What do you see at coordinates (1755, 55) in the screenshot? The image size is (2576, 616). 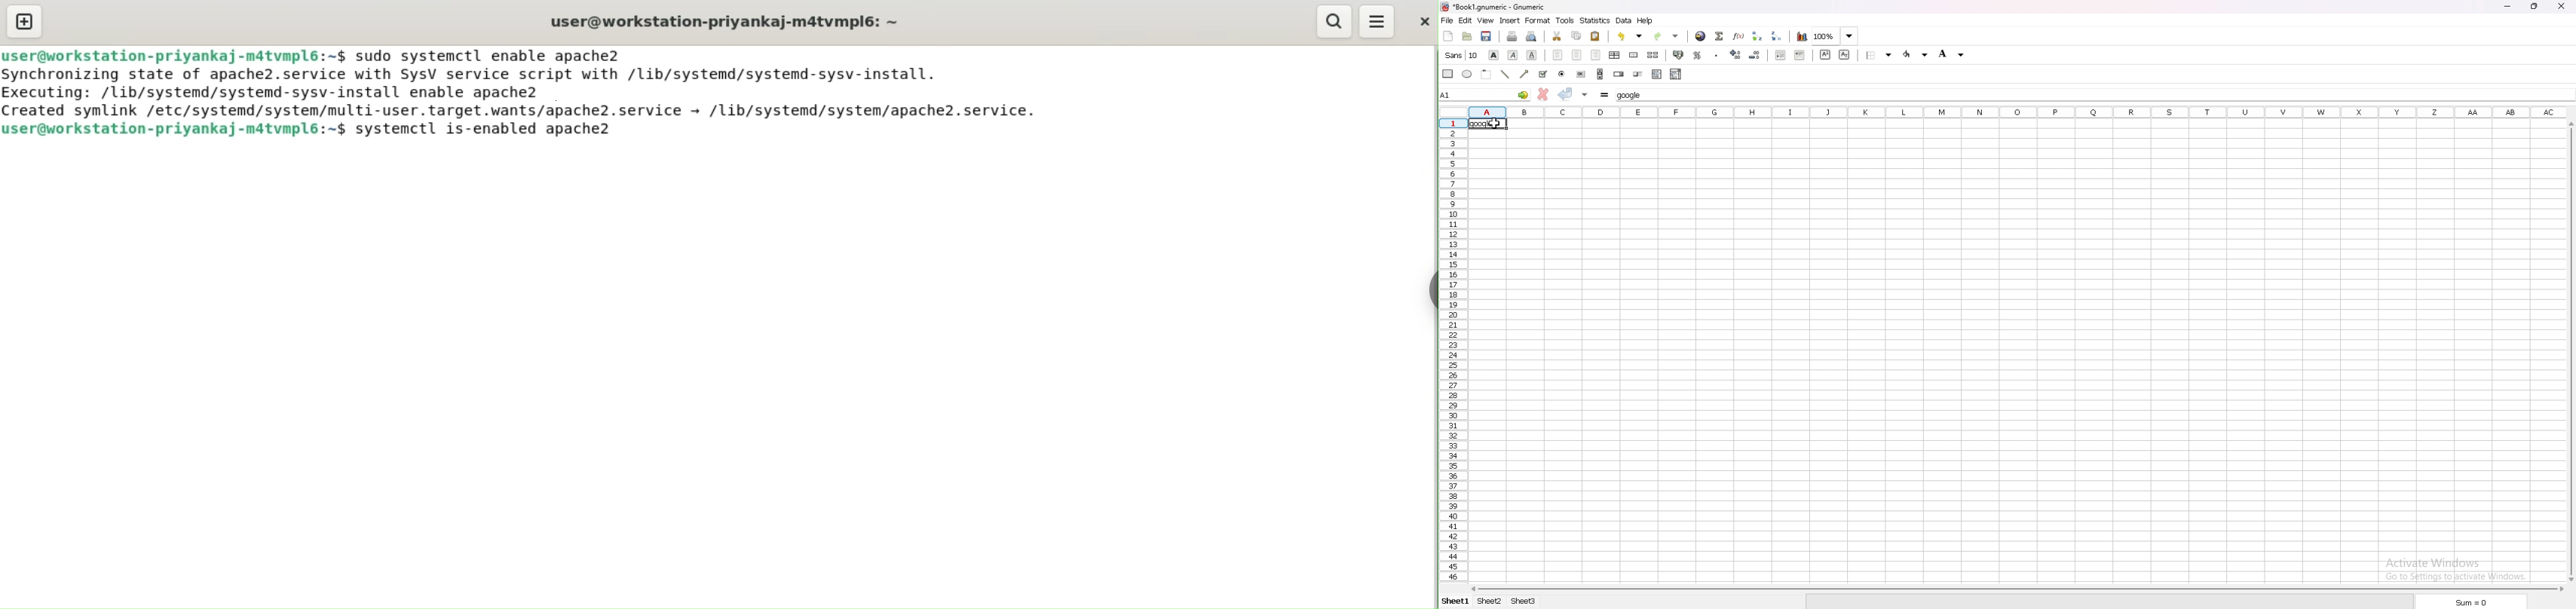 I see `decrease decimals` at bounding box center [1755, 55].